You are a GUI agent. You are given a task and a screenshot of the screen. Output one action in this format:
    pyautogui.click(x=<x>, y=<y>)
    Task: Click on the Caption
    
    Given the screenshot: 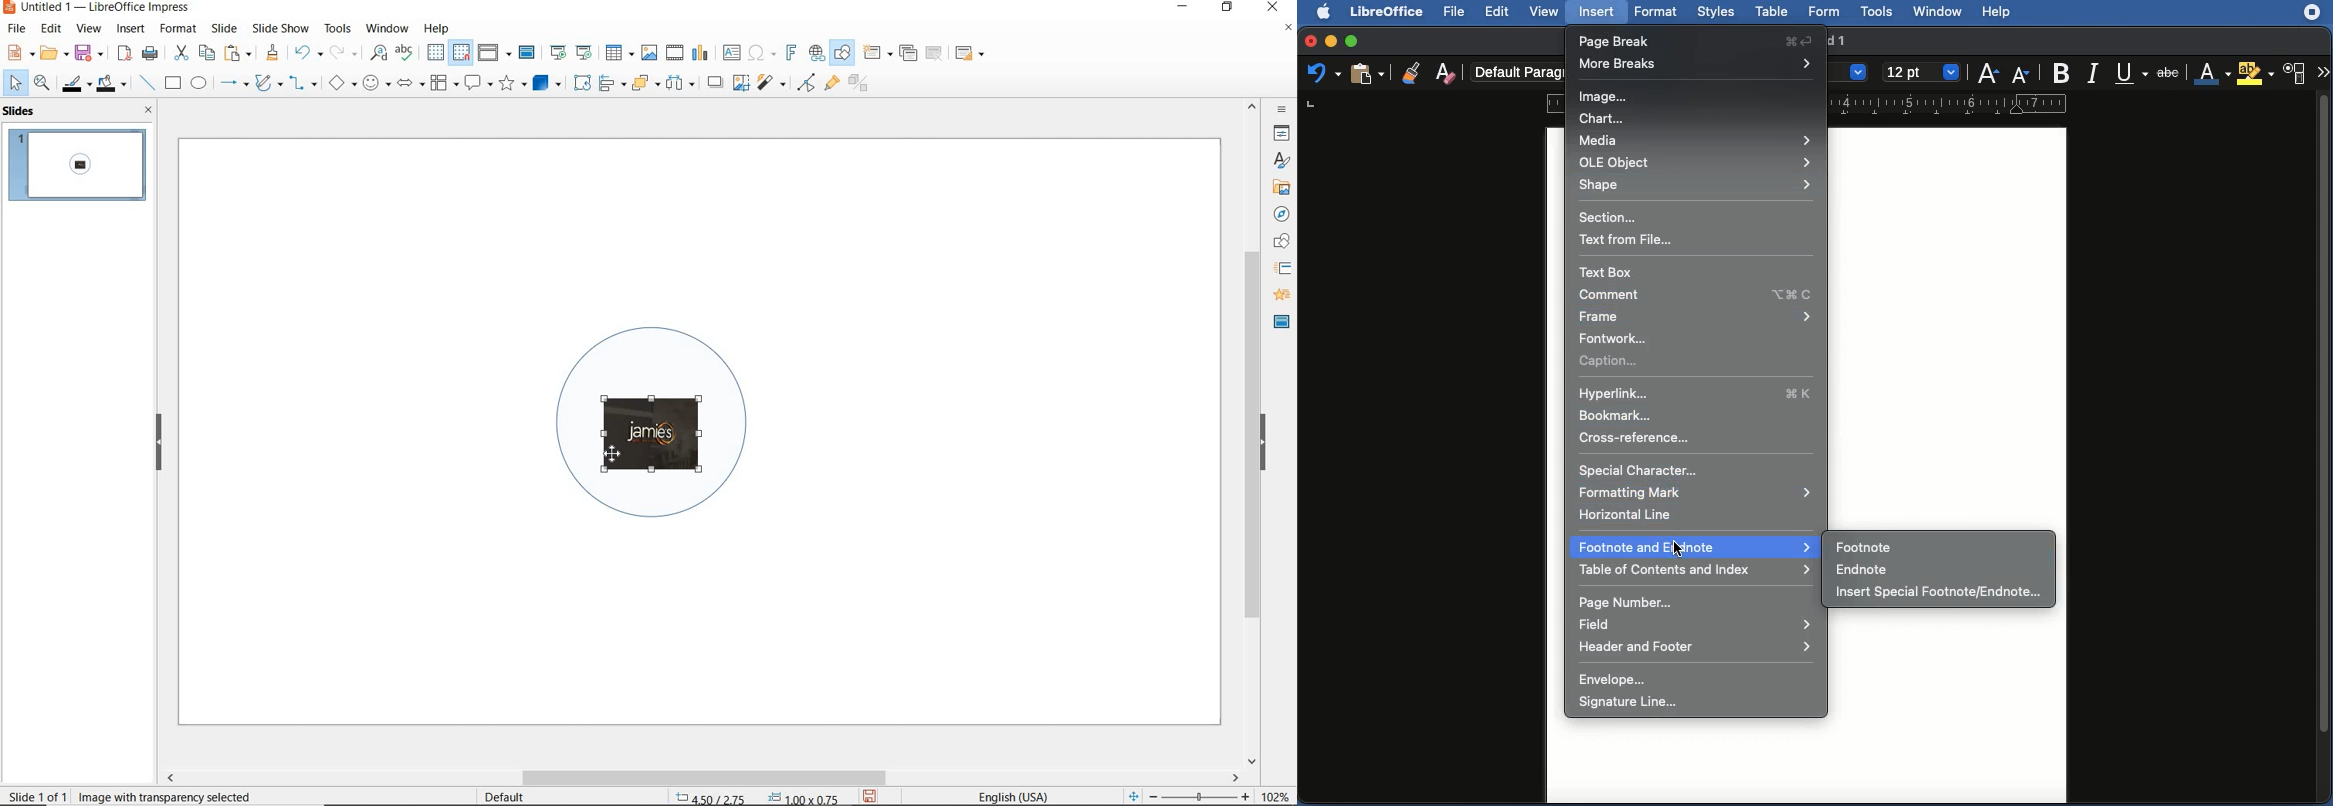 What is the action you would take?
    pyautogui.click(x=1614, y=361)
    